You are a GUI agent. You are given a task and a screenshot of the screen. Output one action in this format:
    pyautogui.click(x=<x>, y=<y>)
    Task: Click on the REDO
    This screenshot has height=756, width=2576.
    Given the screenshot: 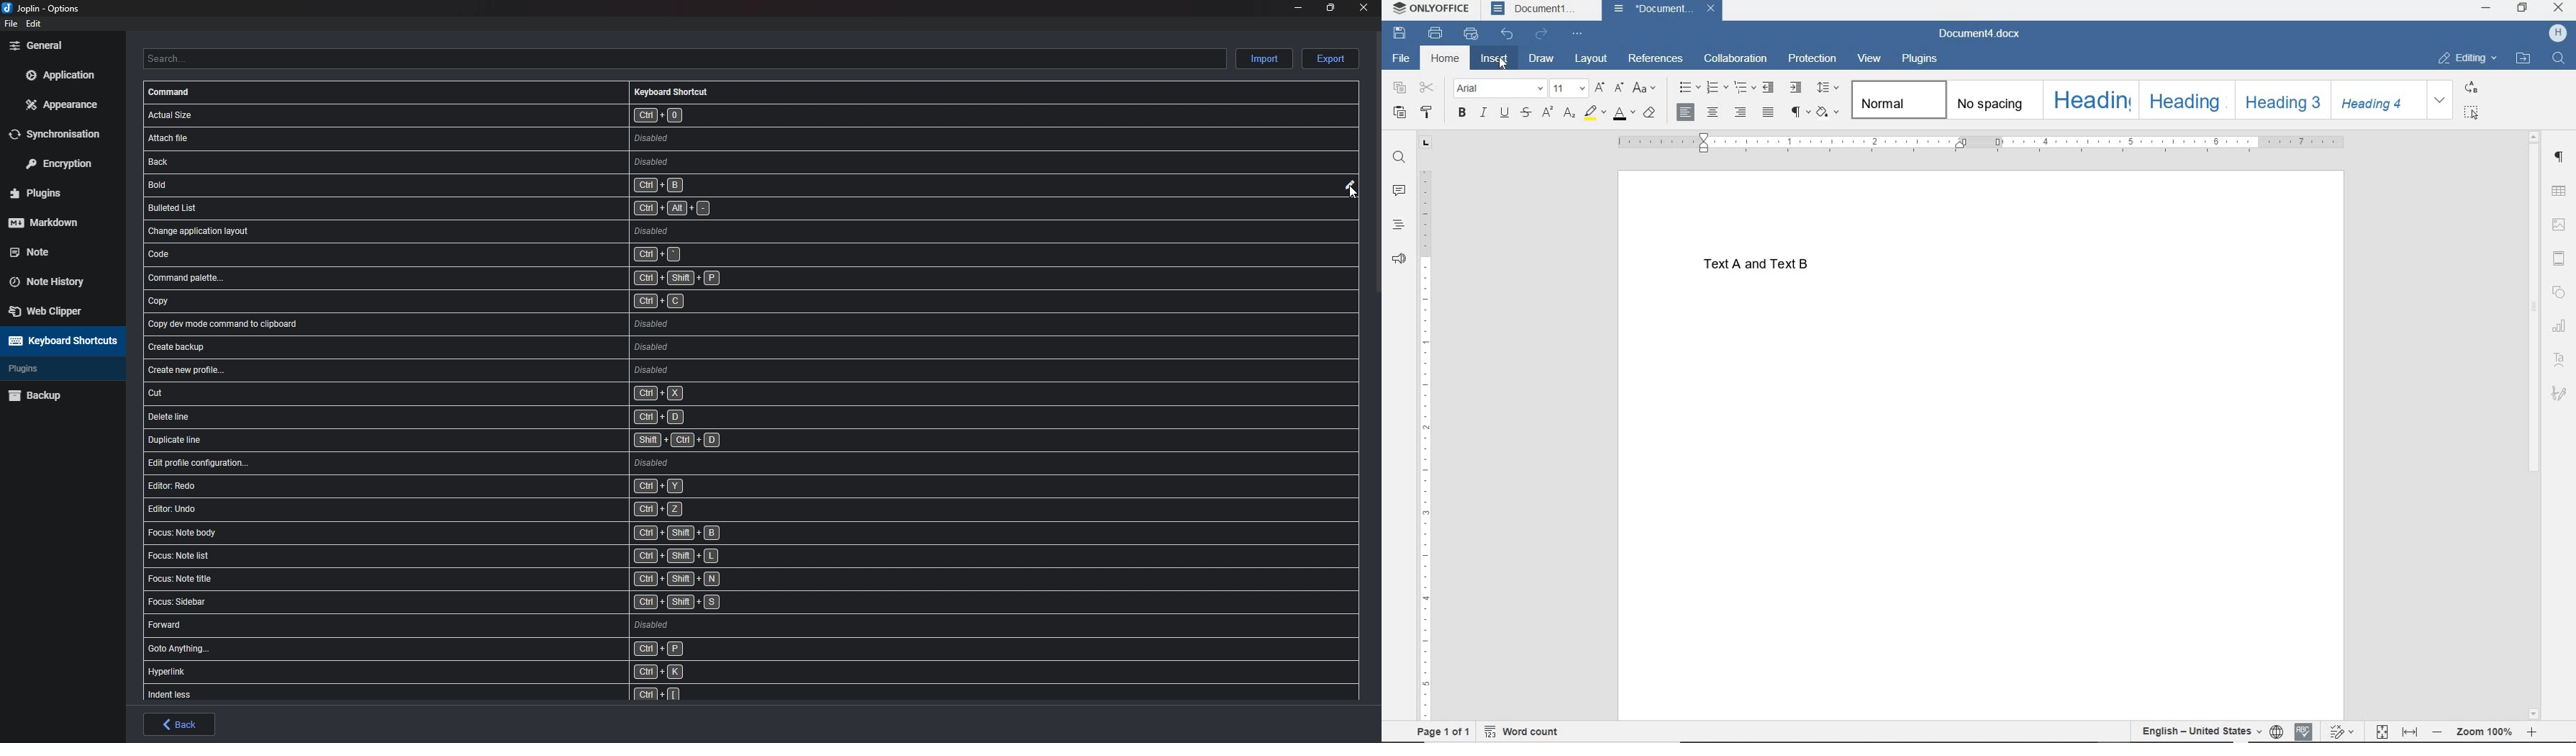 What is the action you would take?
    pyautogui.click(x=1544, y=34)
    